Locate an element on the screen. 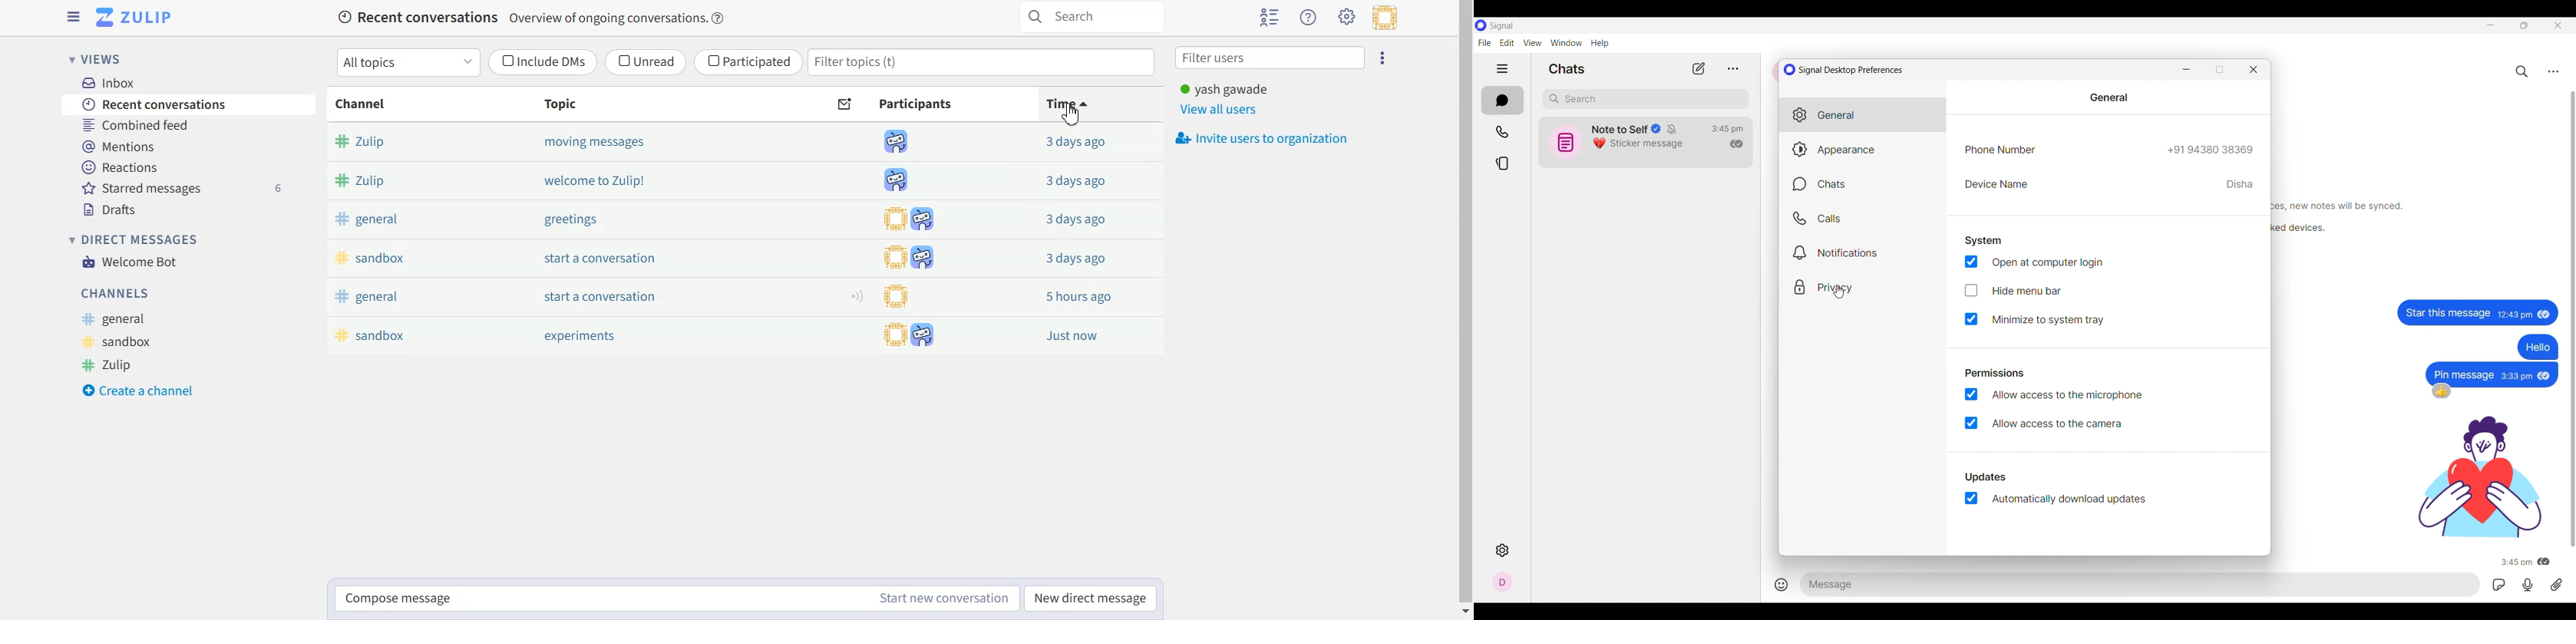 This screenshot has width=2576, height=644. Toggle for automatically download updates, current selection is located at coordinates (2055, 498).